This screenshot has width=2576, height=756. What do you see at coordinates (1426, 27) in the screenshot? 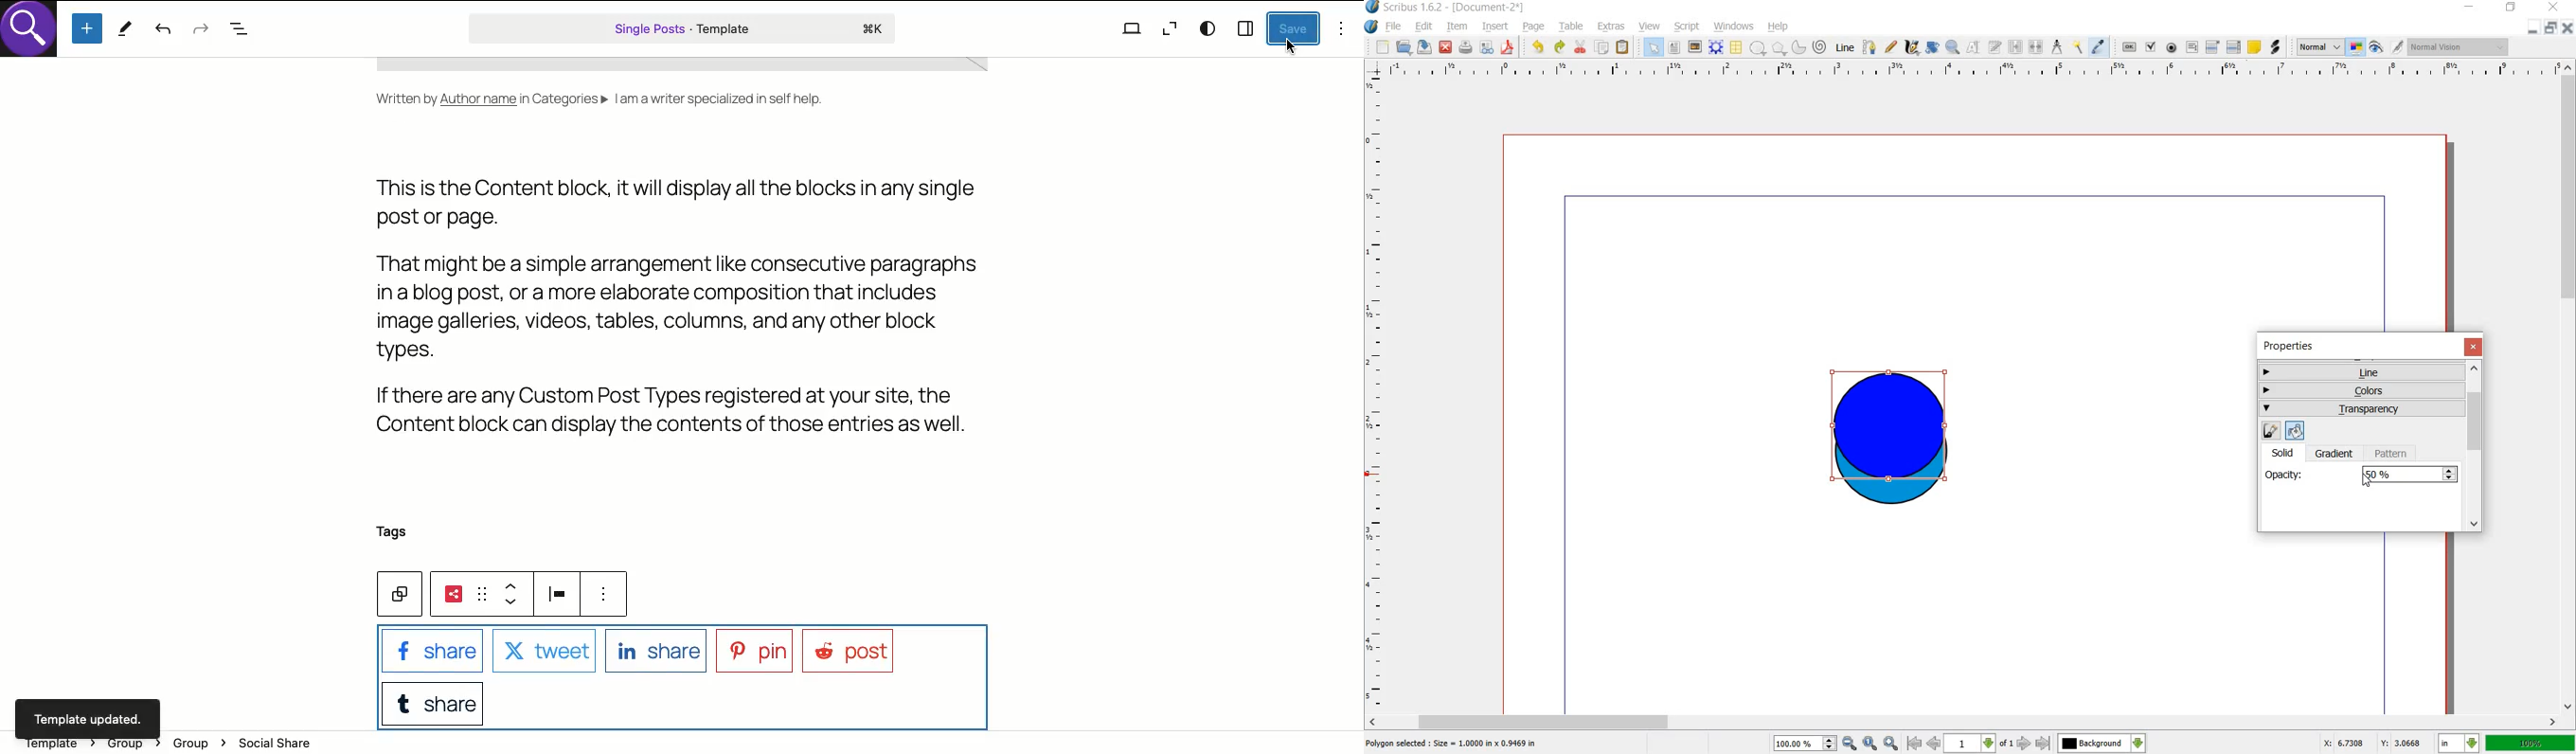
I see `edit` at bounding box center [1426, 27].